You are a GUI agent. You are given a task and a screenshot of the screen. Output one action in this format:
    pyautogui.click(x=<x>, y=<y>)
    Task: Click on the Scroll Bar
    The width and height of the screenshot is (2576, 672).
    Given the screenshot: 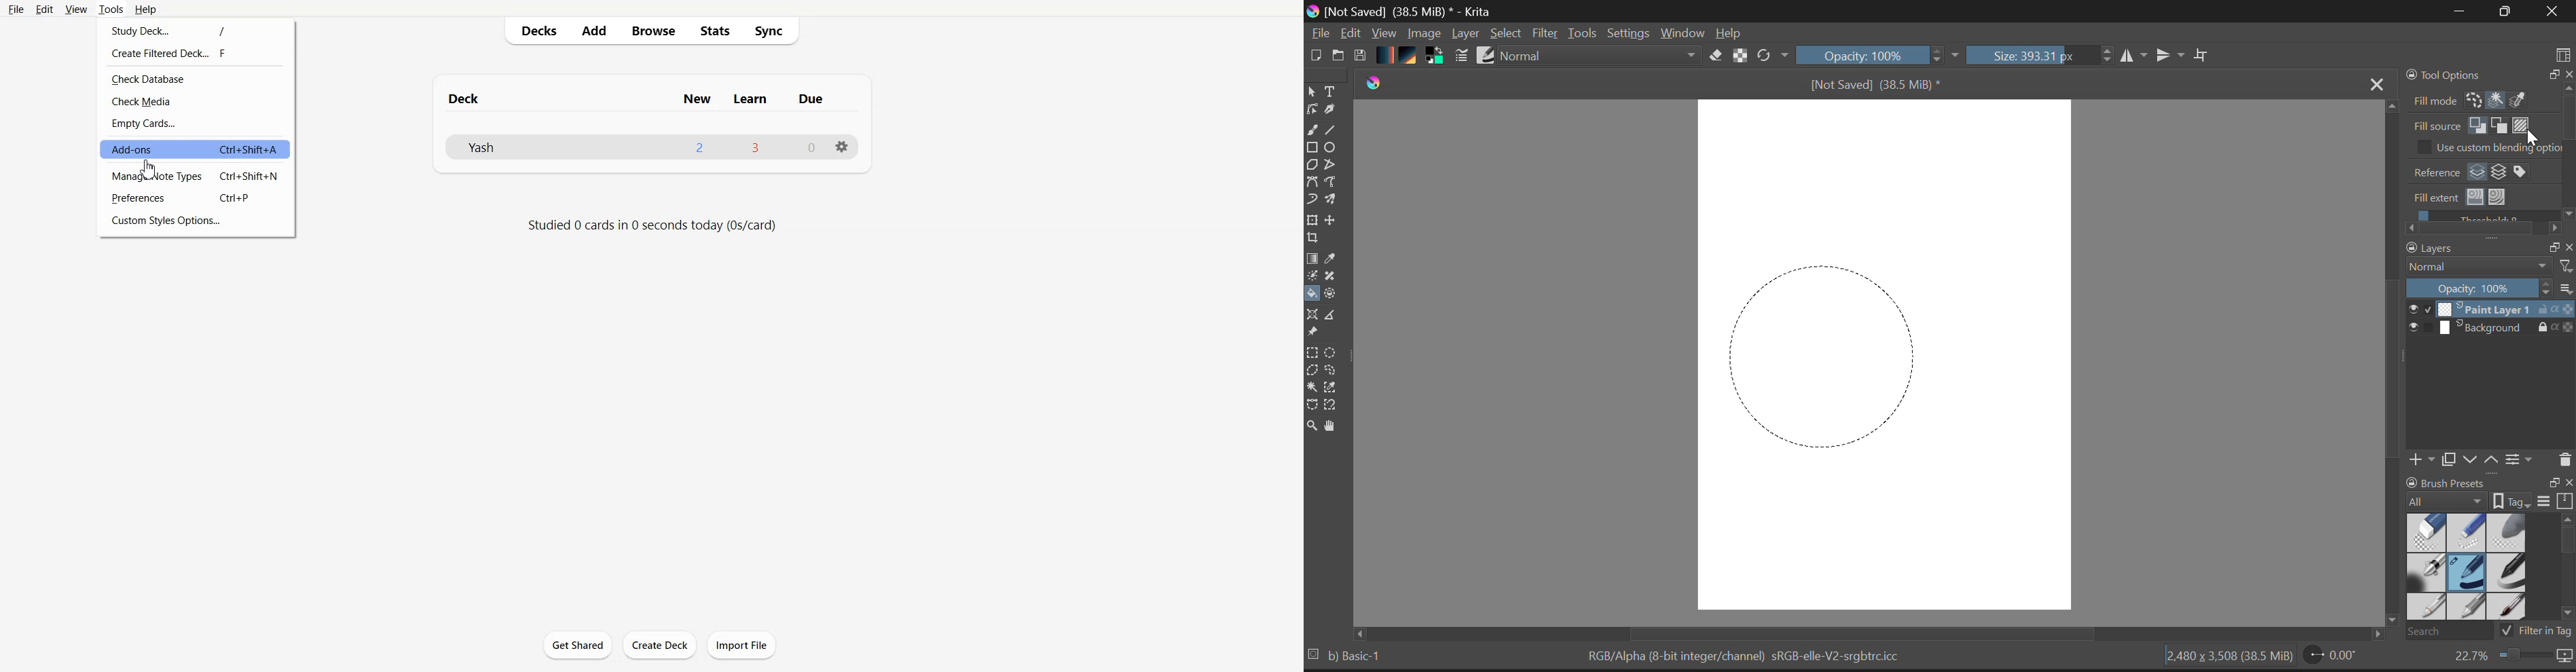 What is the action you would take?
    pyautogui.click(x=2390, y=370)
    